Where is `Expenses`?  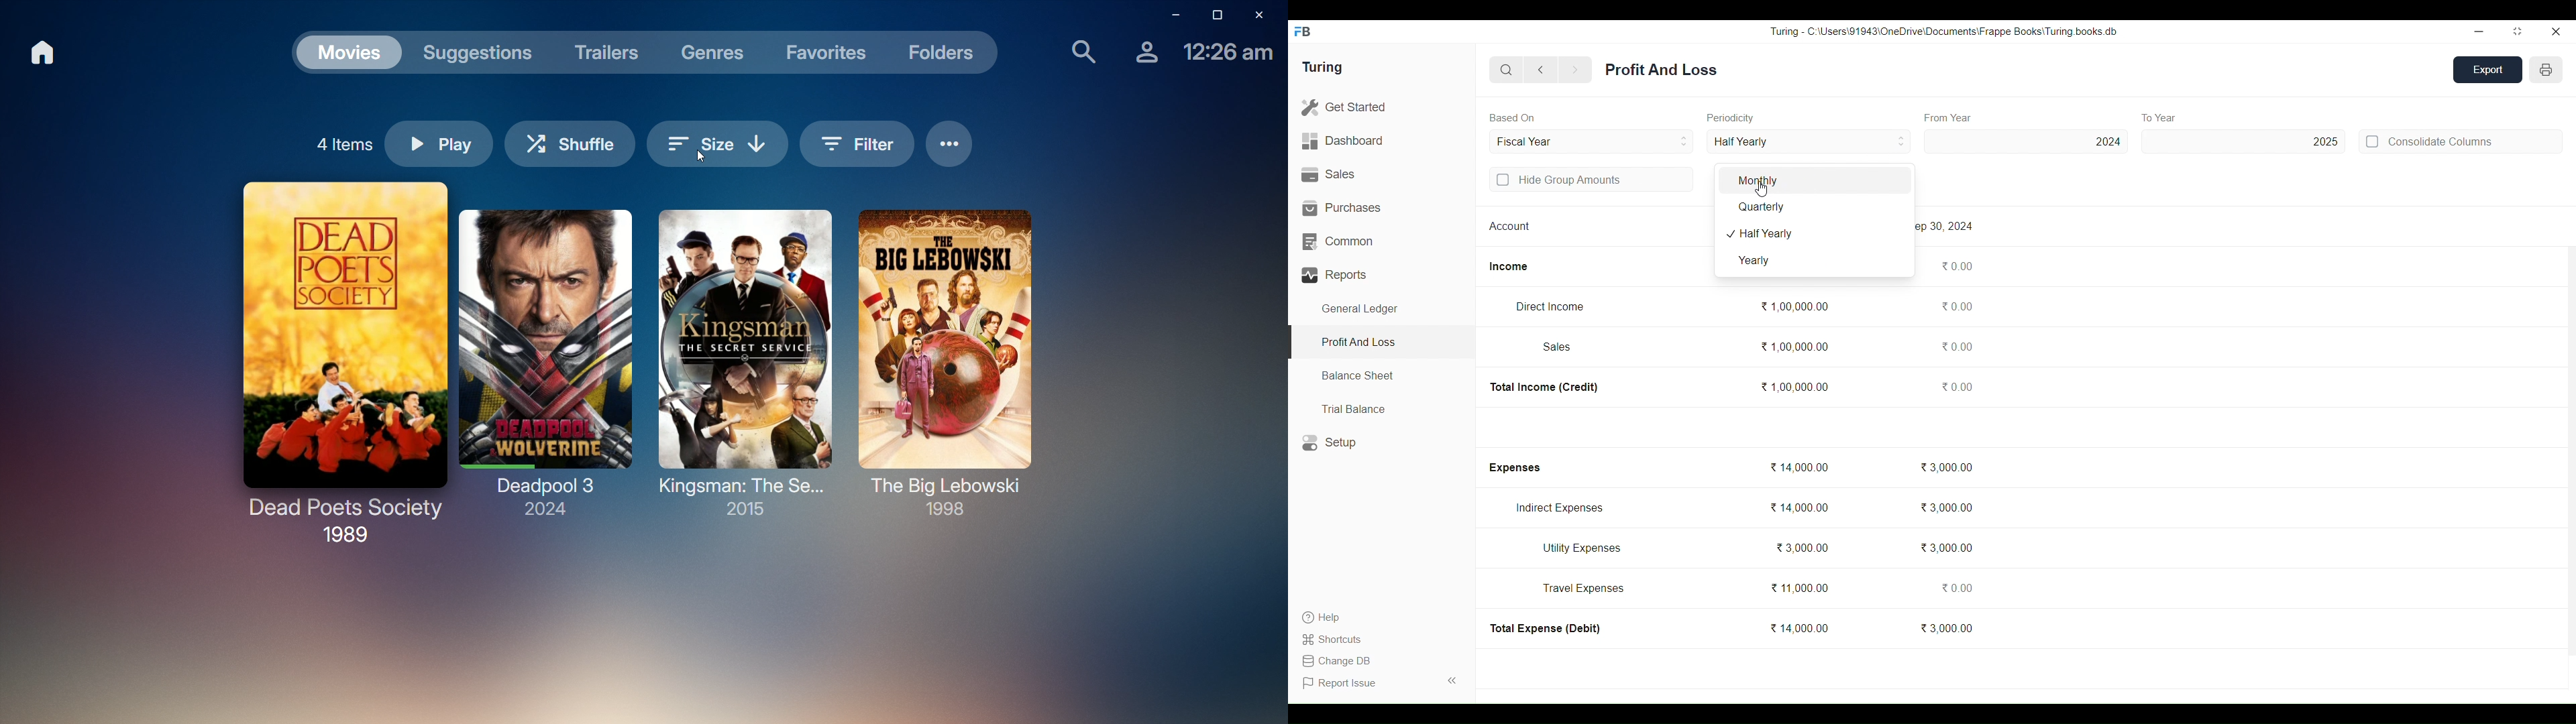 Expenses is located at coordinates (1513, 468).